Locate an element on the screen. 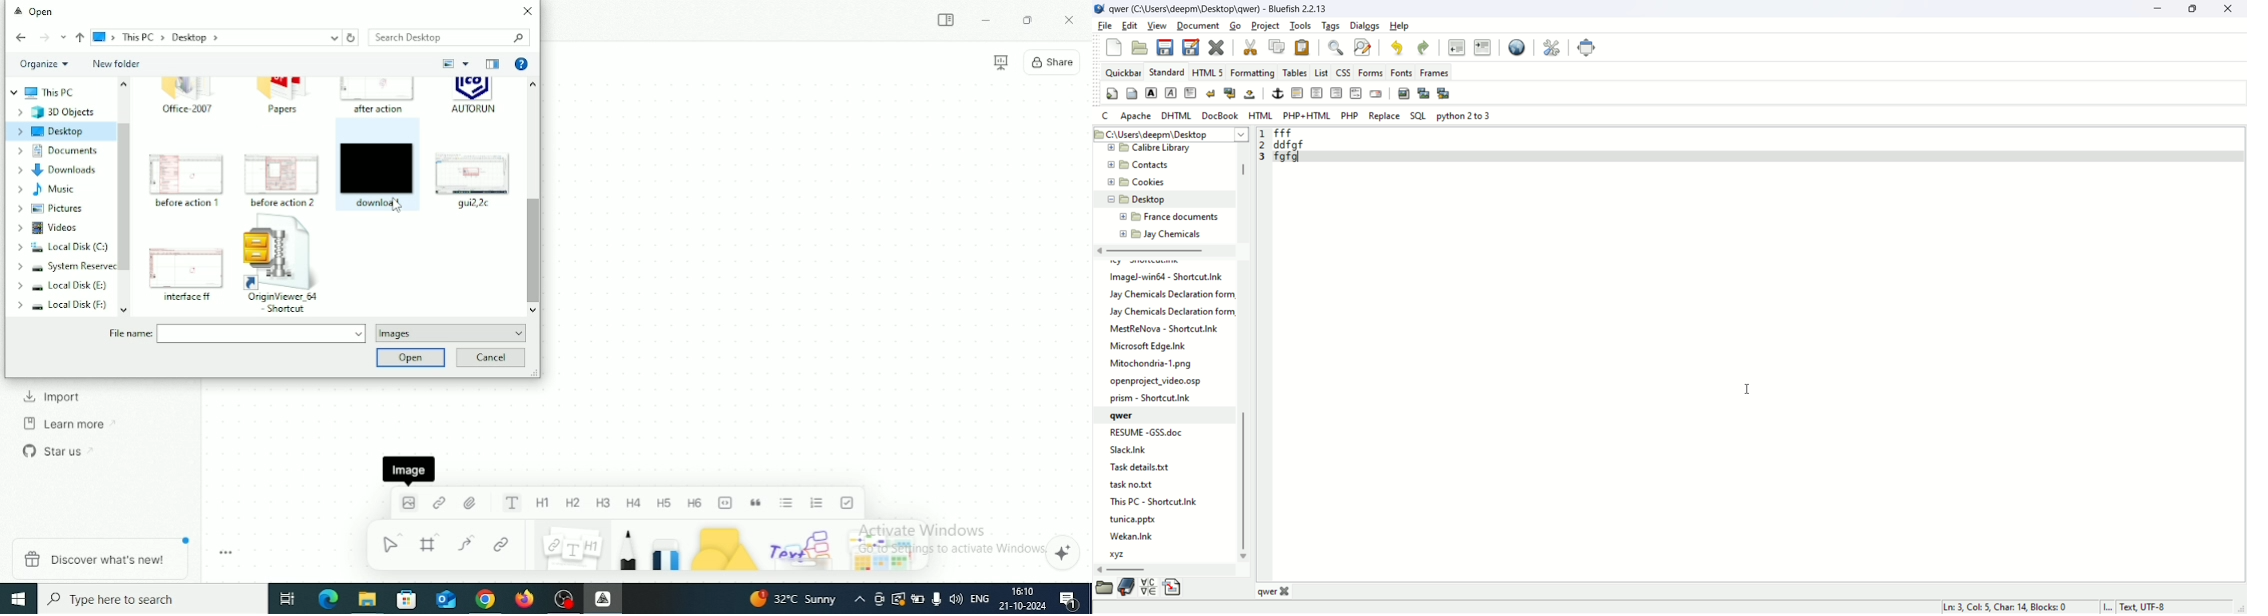 This screenshot has width=2268, height=616. insert image is located at coordinates (1404, 93).